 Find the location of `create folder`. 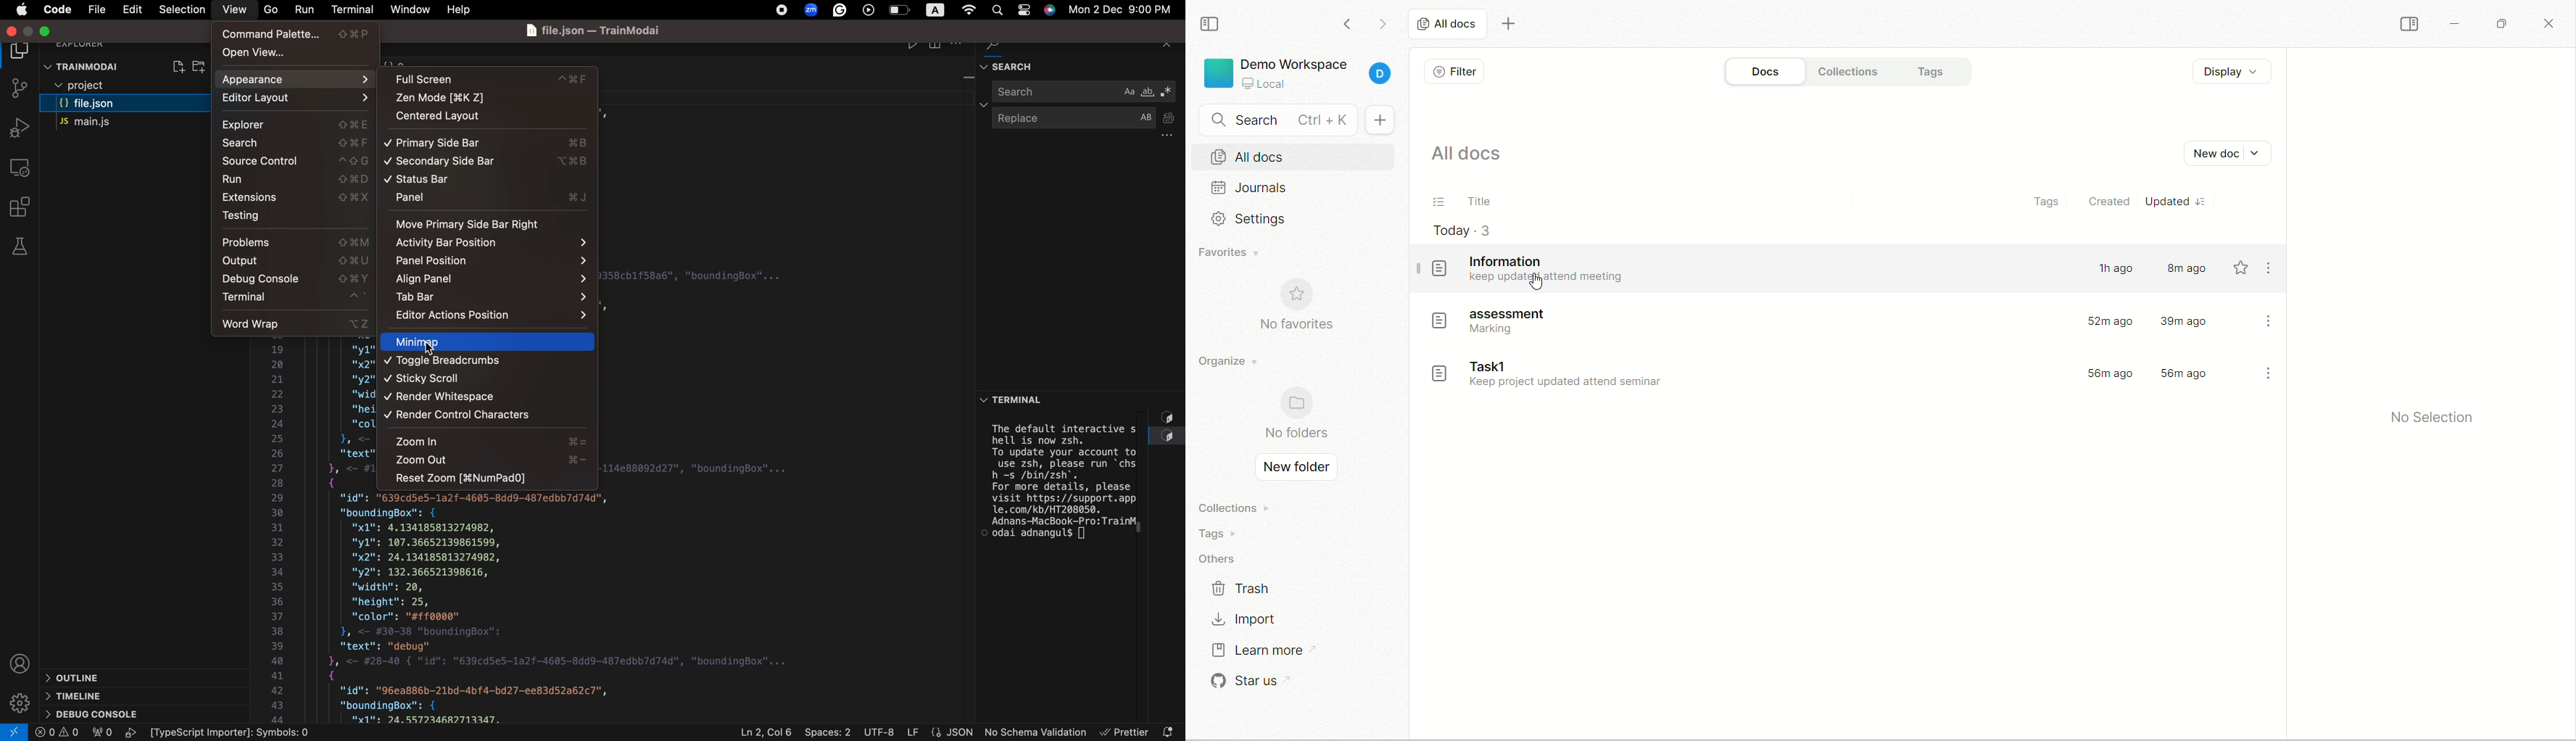

create folder is located at coordinates (199, 65).